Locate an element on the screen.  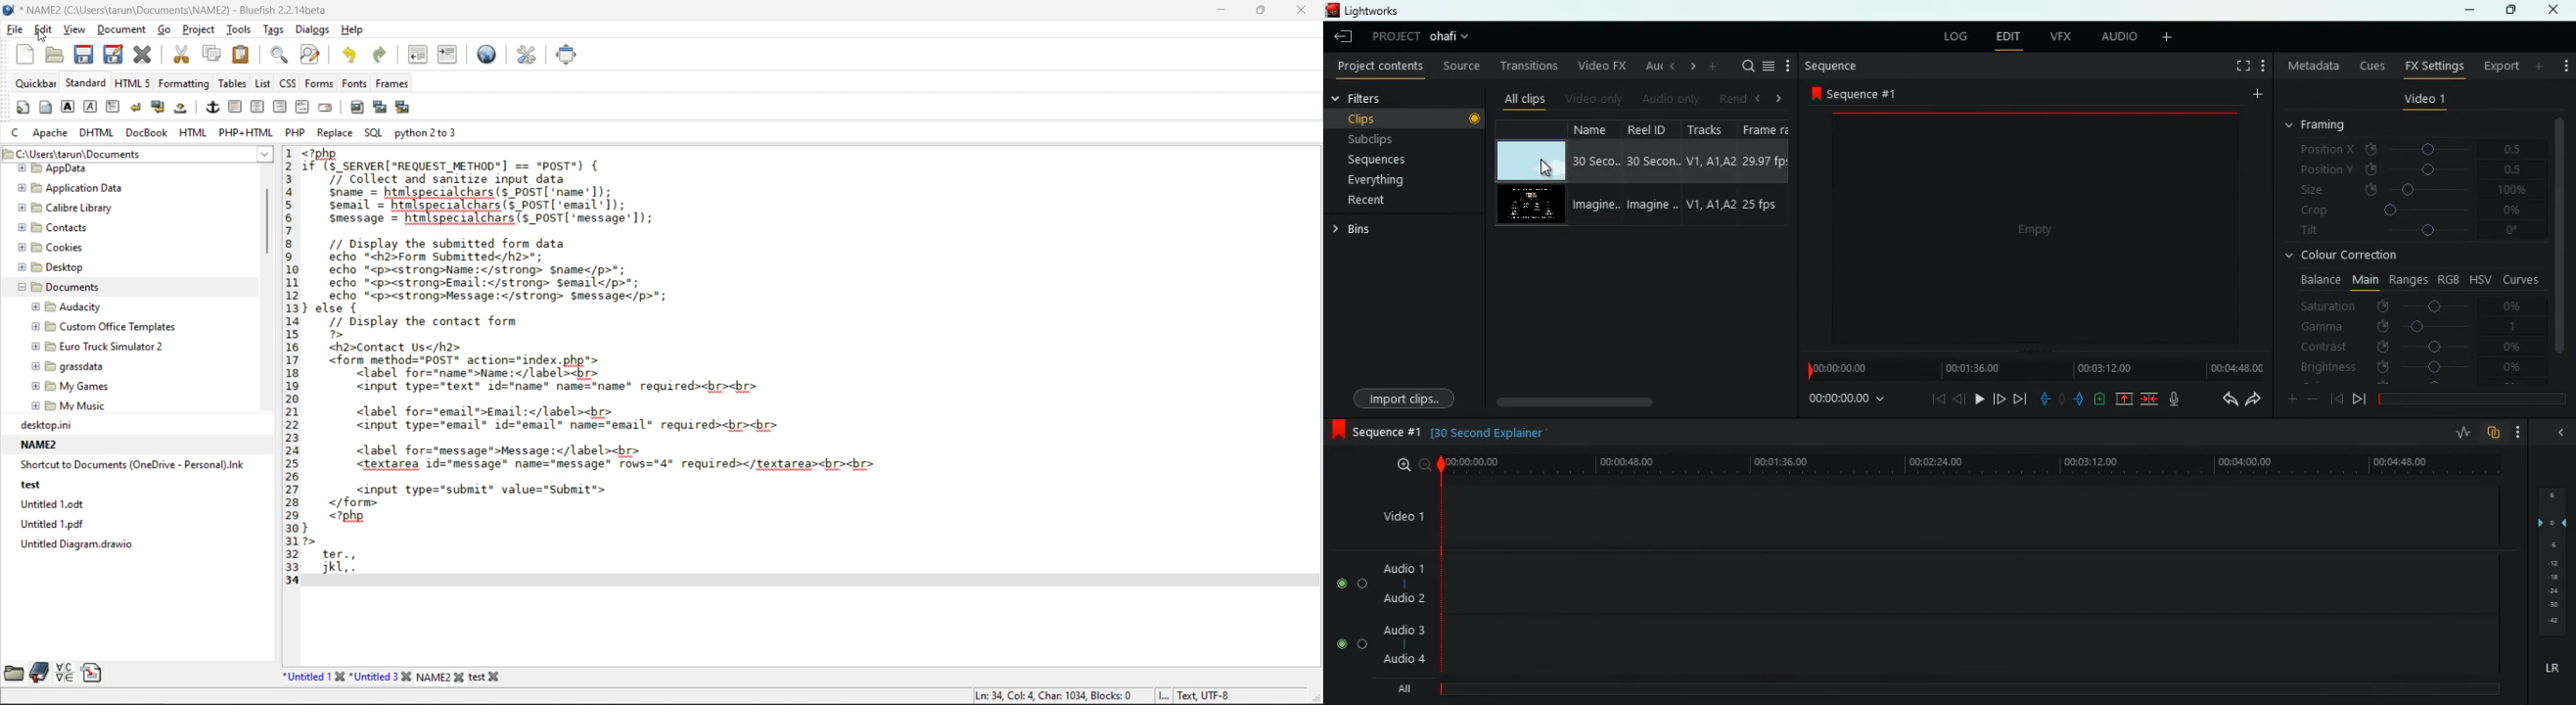
sequence 1 is located at coordinates (1375, 432).